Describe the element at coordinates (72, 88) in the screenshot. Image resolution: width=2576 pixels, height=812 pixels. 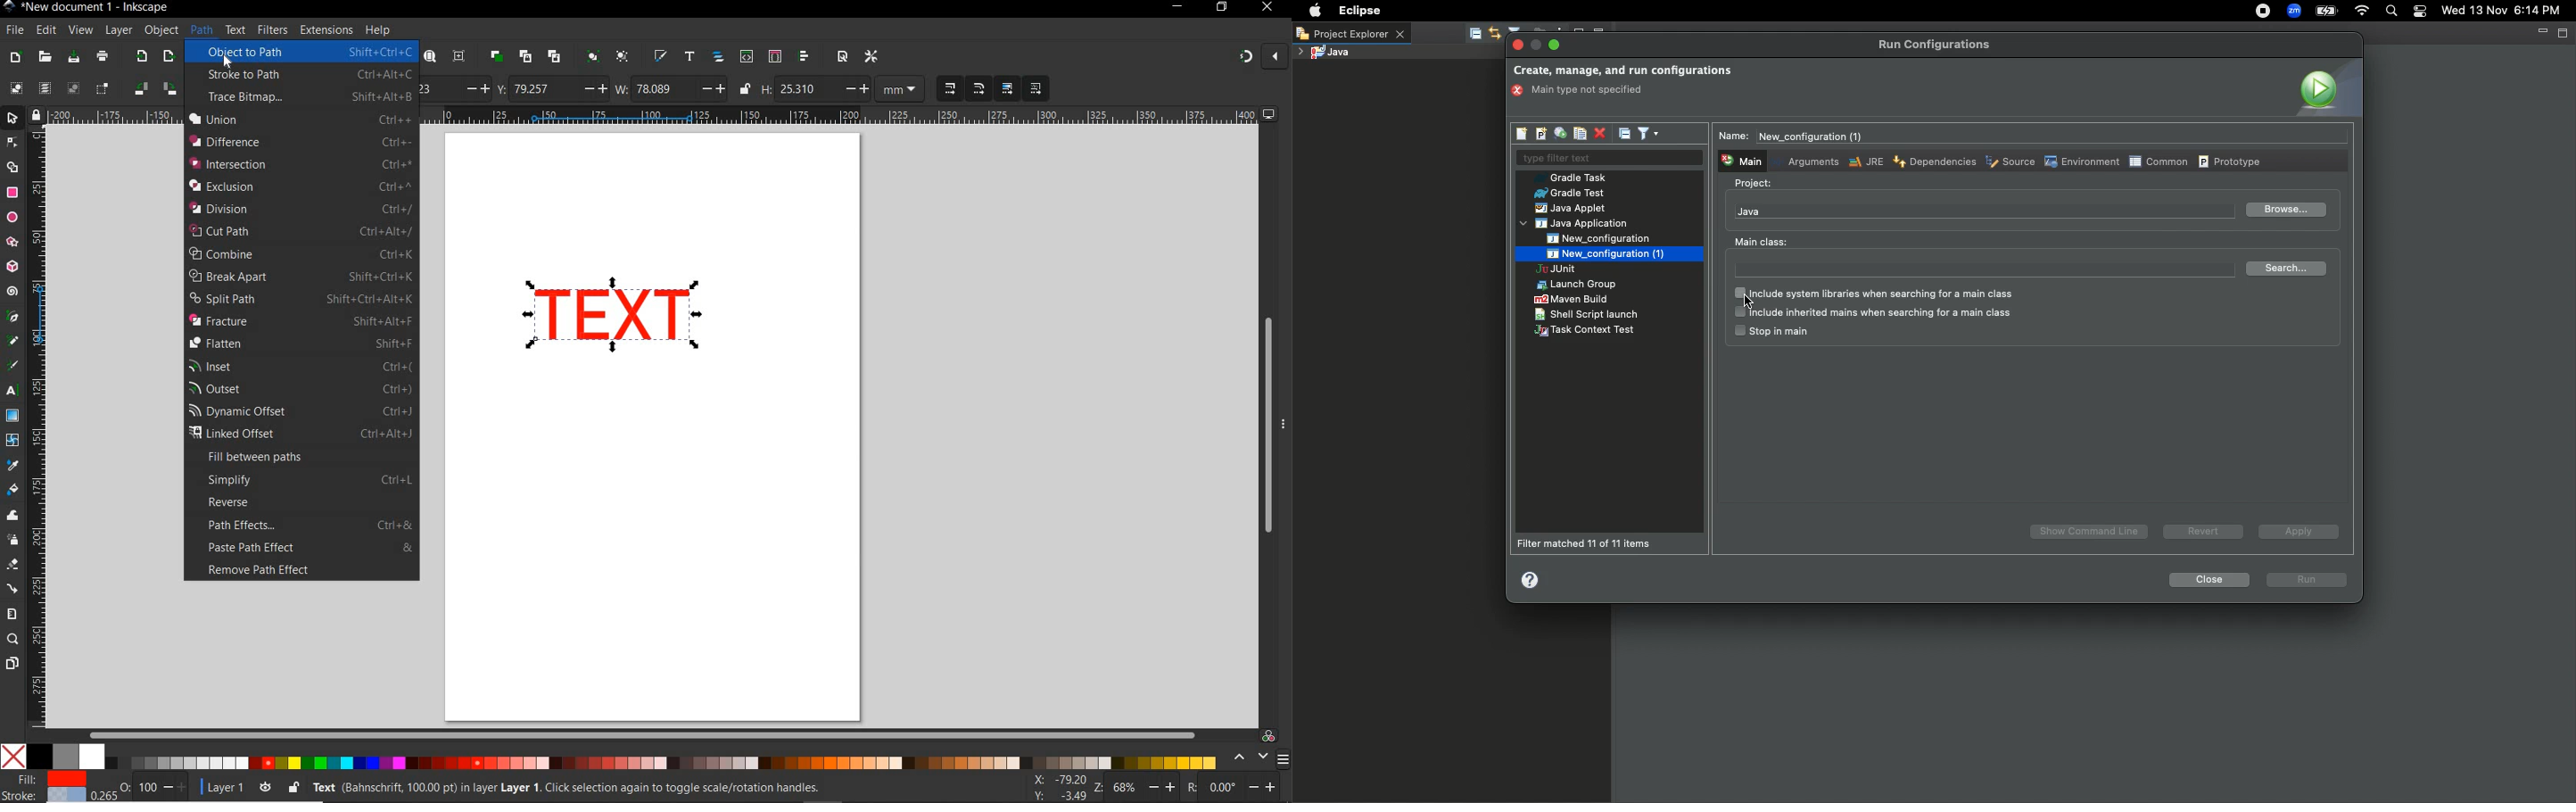
I see `DESELECT` at that location.